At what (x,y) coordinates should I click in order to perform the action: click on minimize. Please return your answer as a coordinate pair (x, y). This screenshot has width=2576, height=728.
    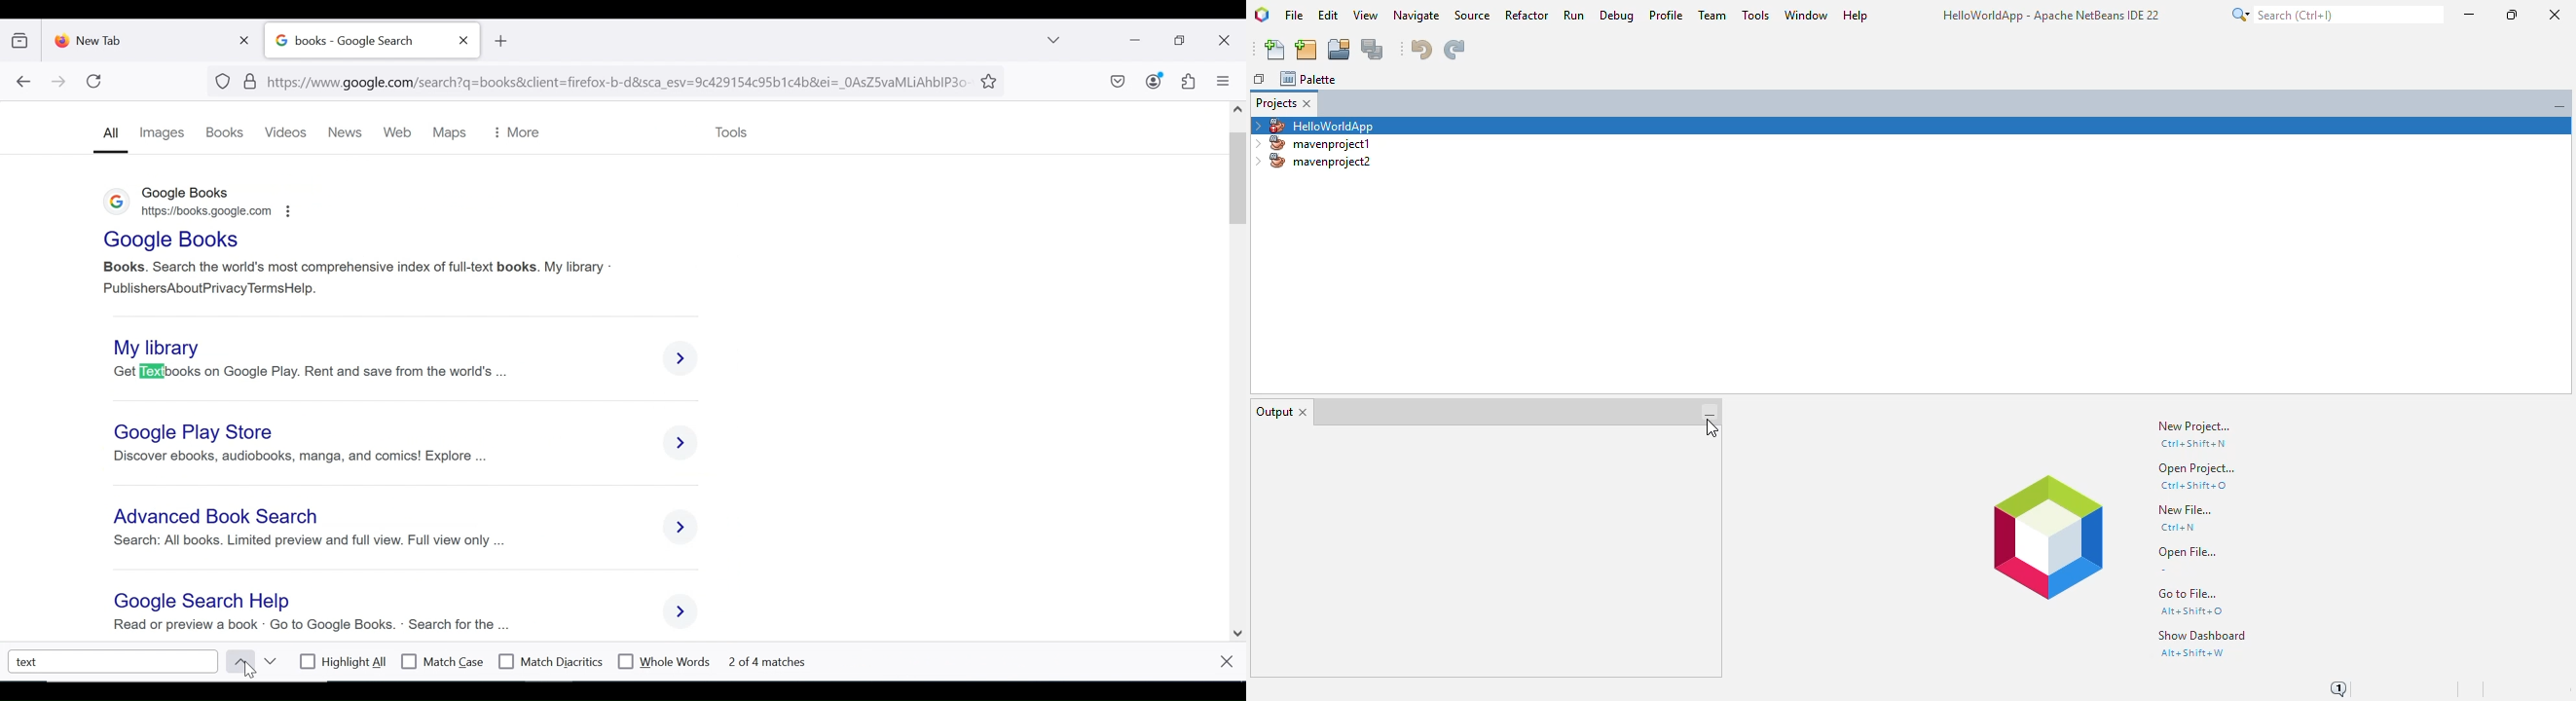
    Looking at the image, I should click on (2471, 14).